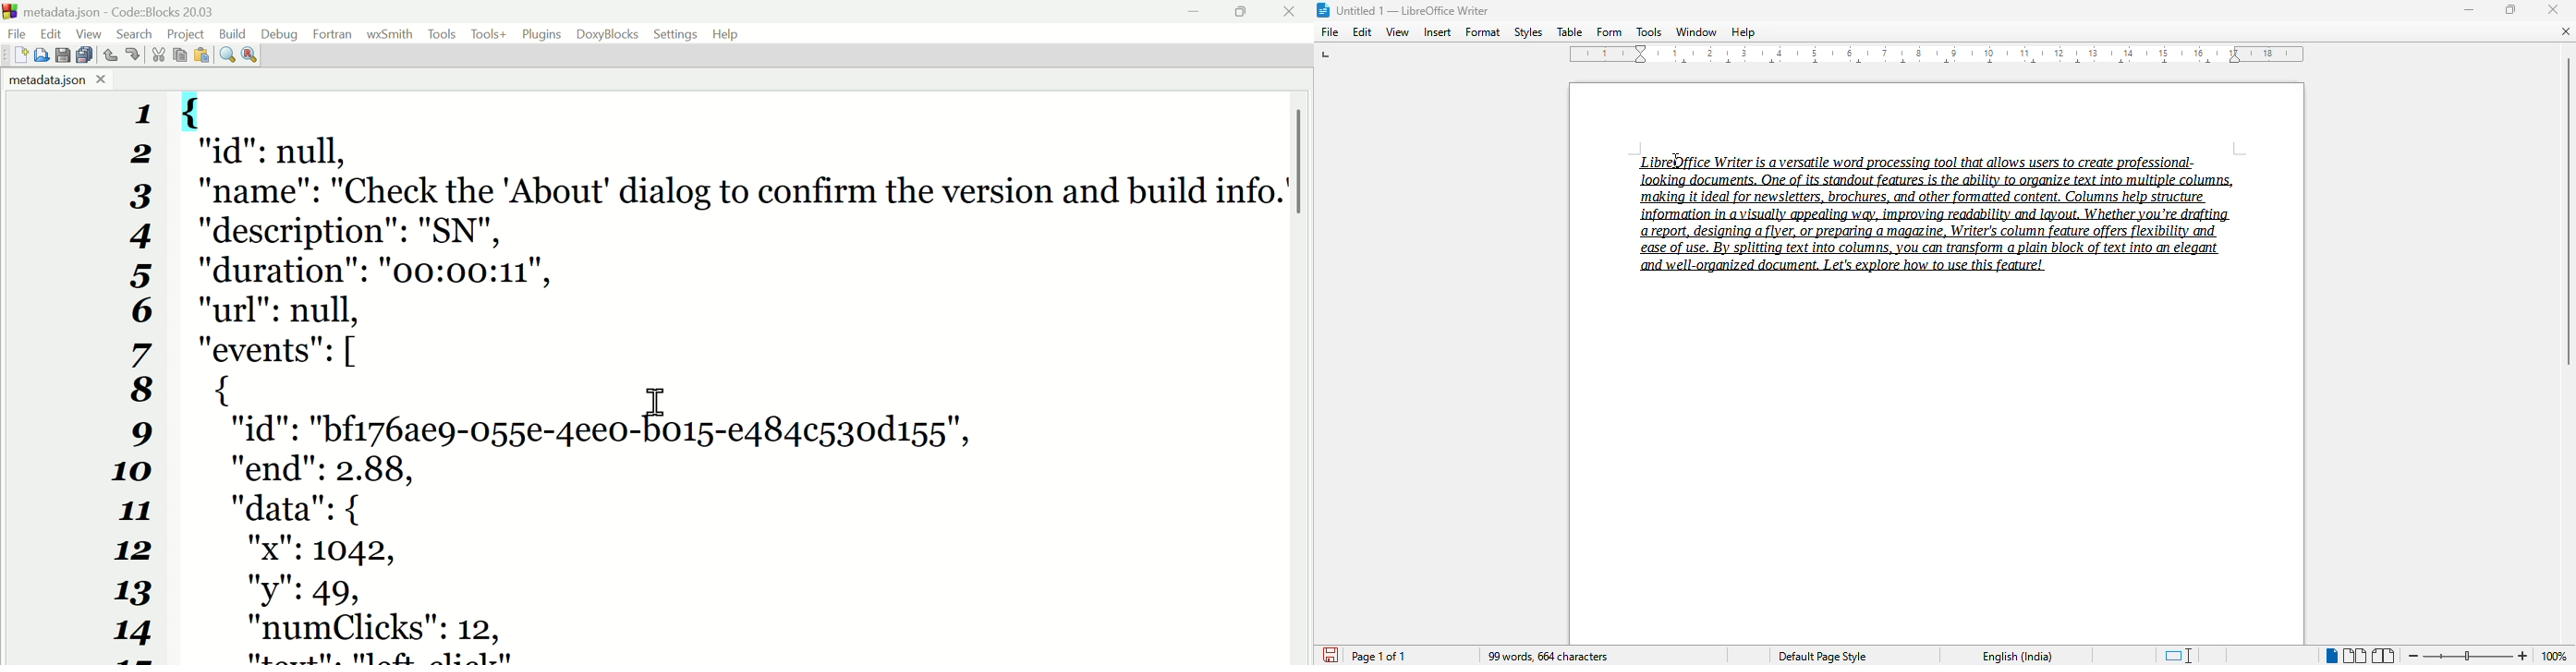 This screenshot has width=2576, height=672. What do you see at coordinates (21, 32) in the screenshot?
I see `File` at bounding box center [21, 32].